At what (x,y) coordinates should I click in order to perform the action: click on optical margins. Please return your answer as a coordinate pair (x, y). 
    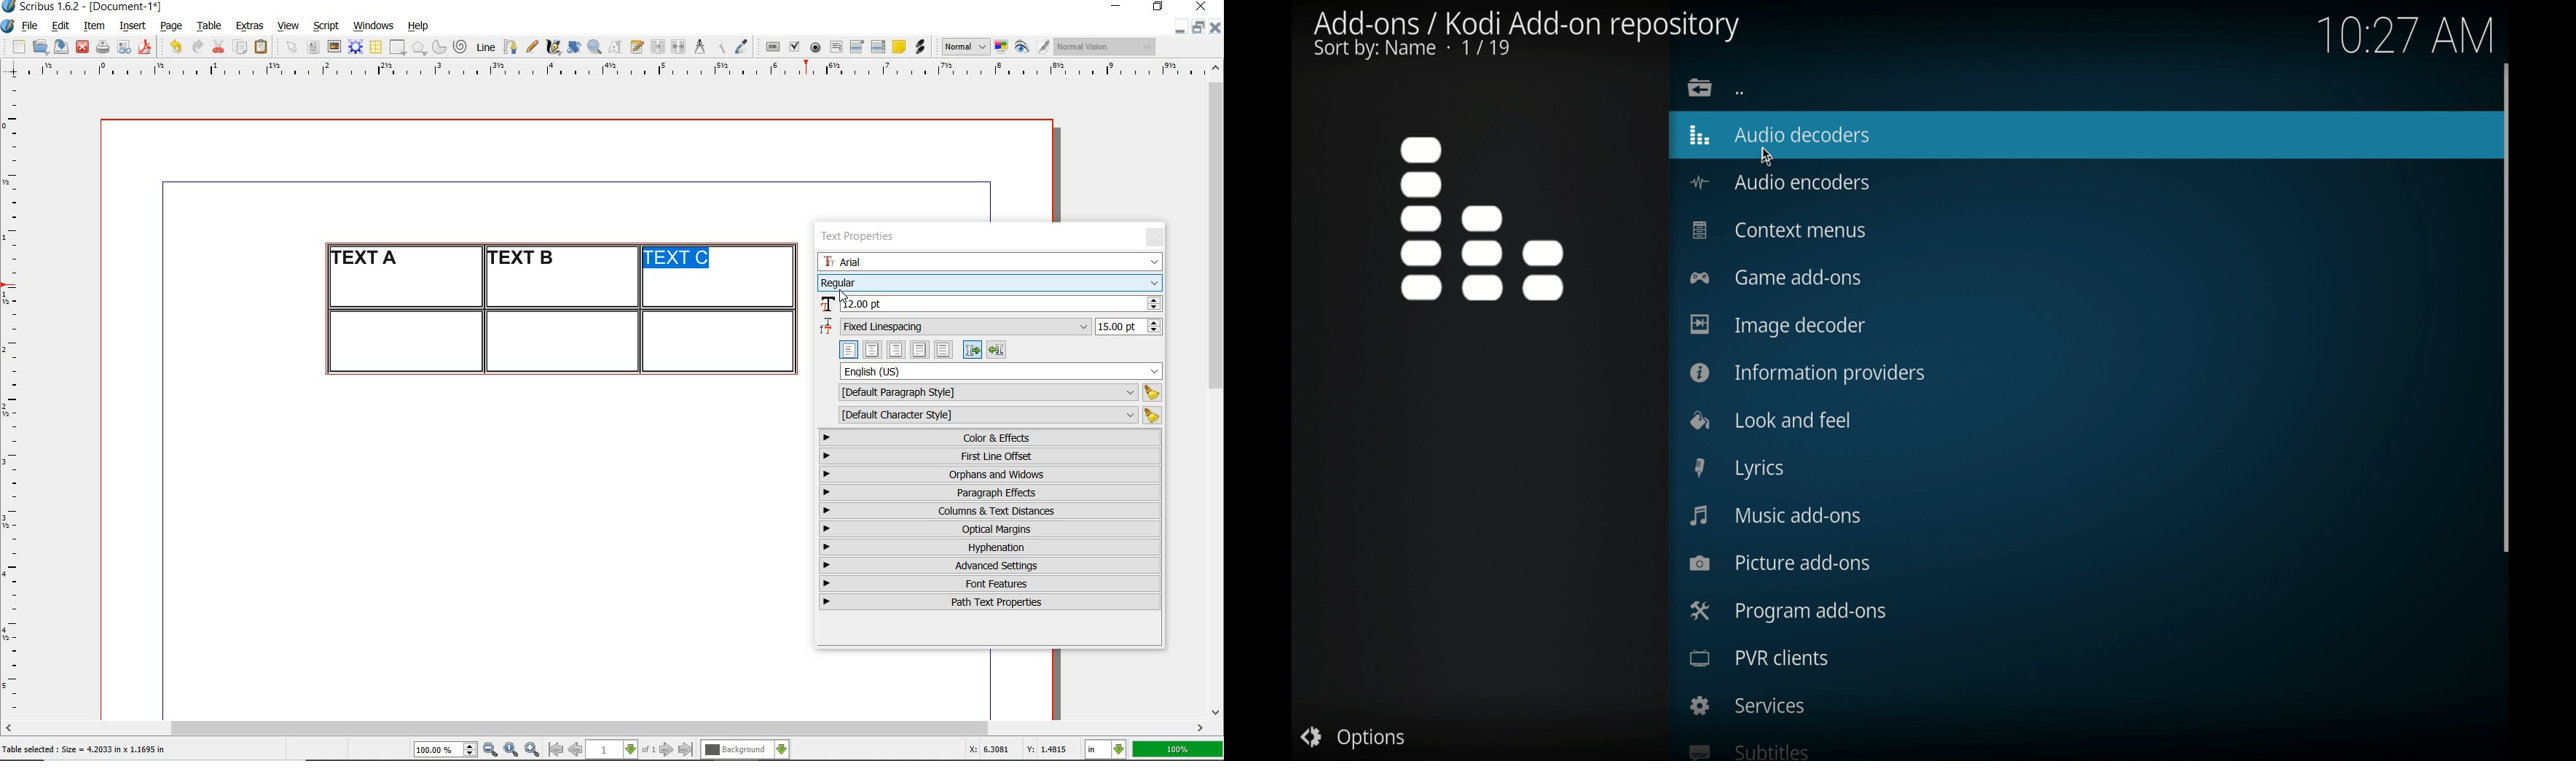
    Looking at the image, I should click on (991, 529).